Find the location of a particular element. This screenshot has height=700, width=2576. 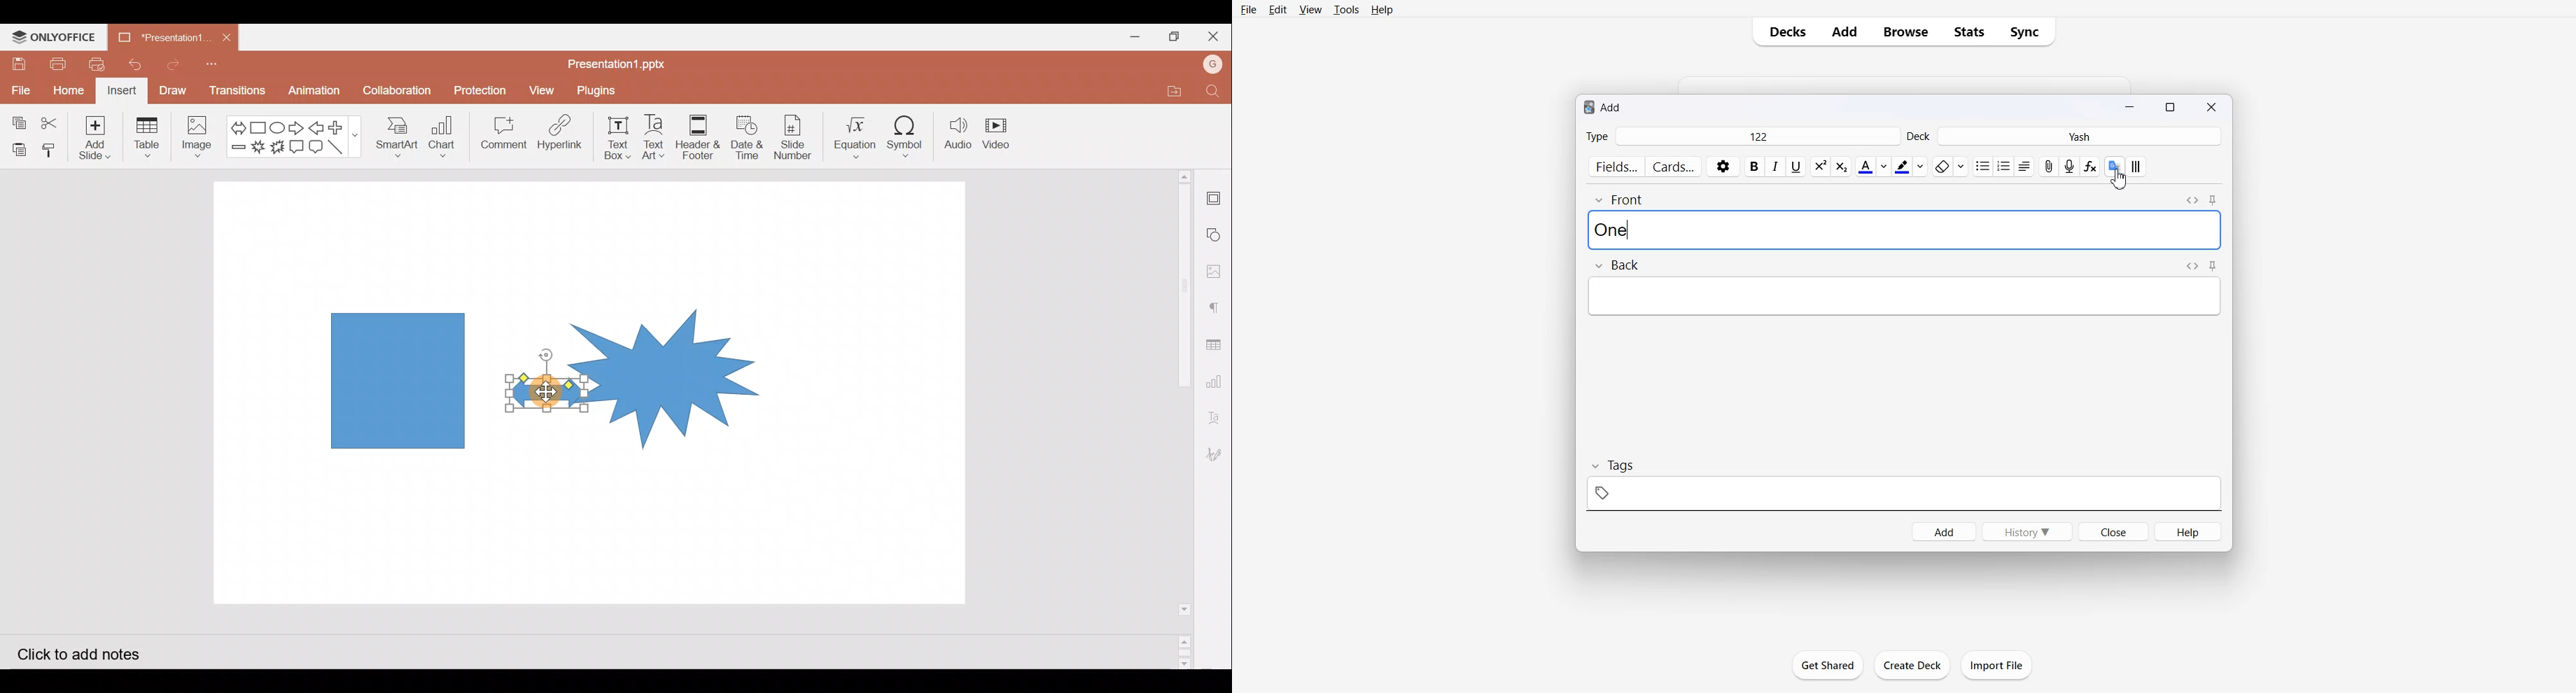

Left arrow is located at coordinates (319, 128).